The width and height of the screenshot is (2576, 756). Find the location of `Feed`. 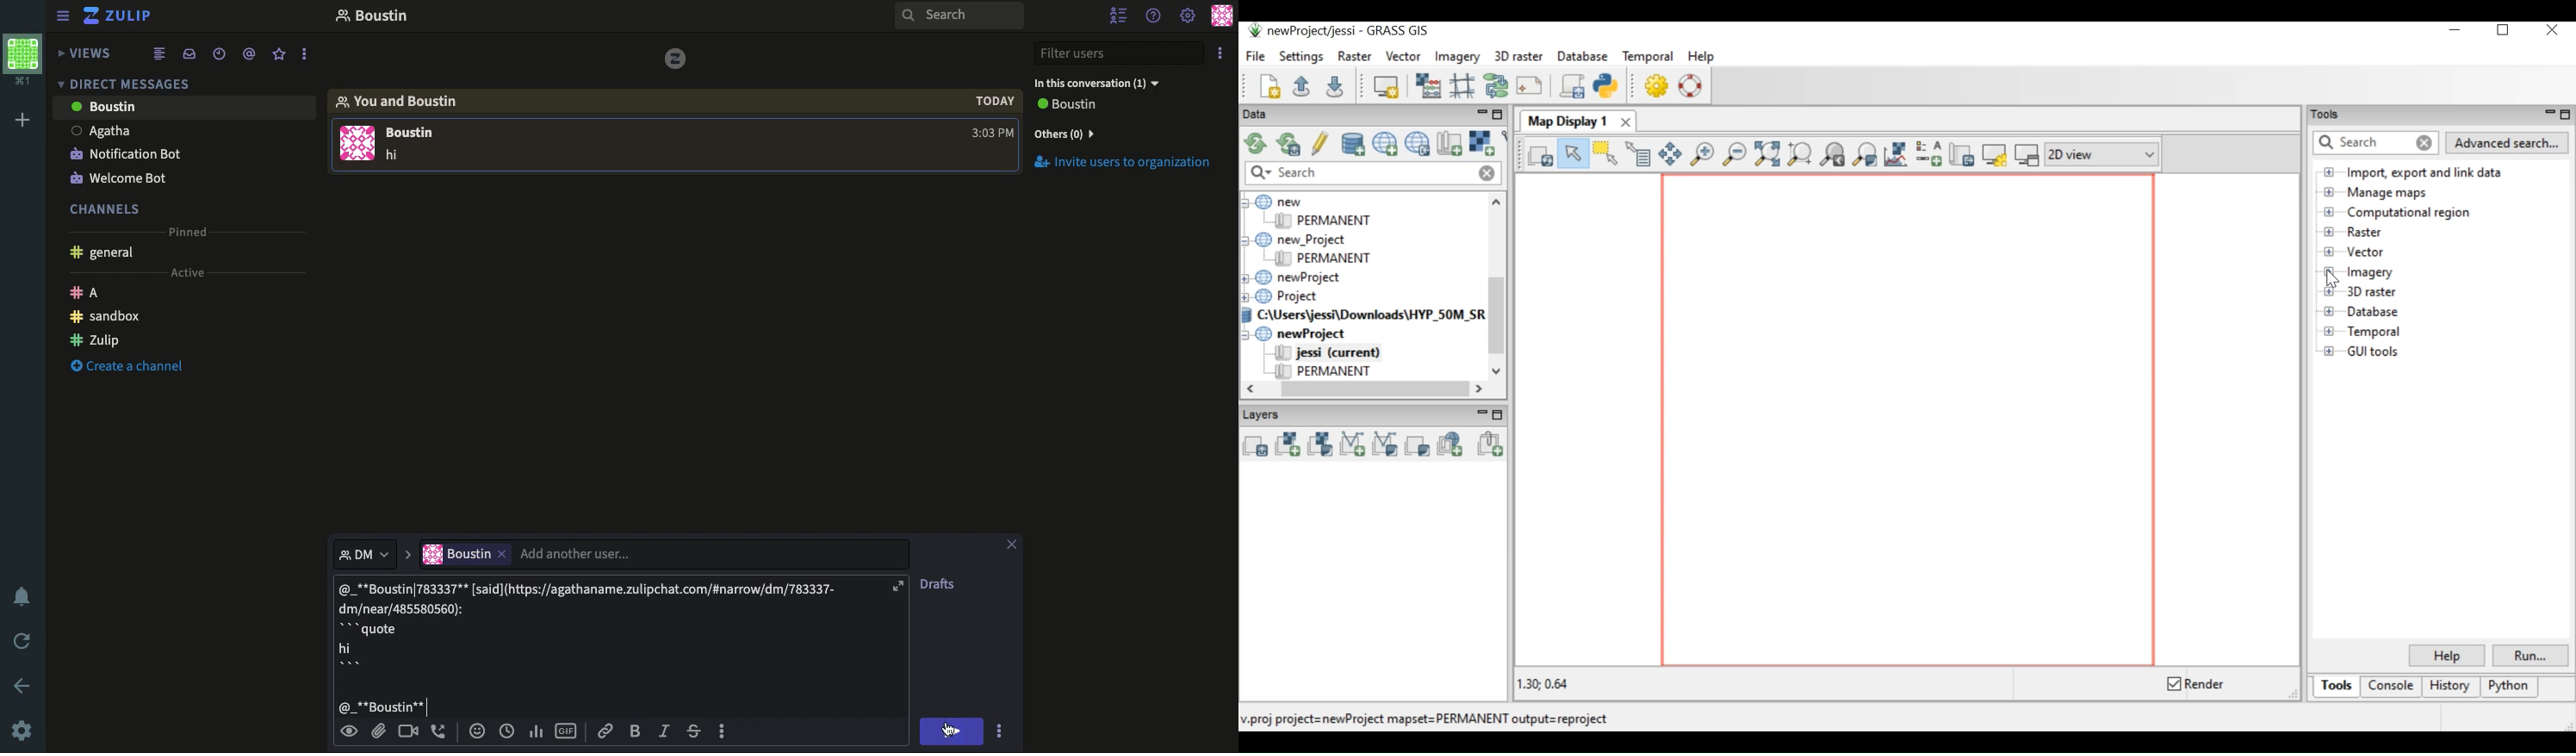

Feed is located at coordinates (162, 54).